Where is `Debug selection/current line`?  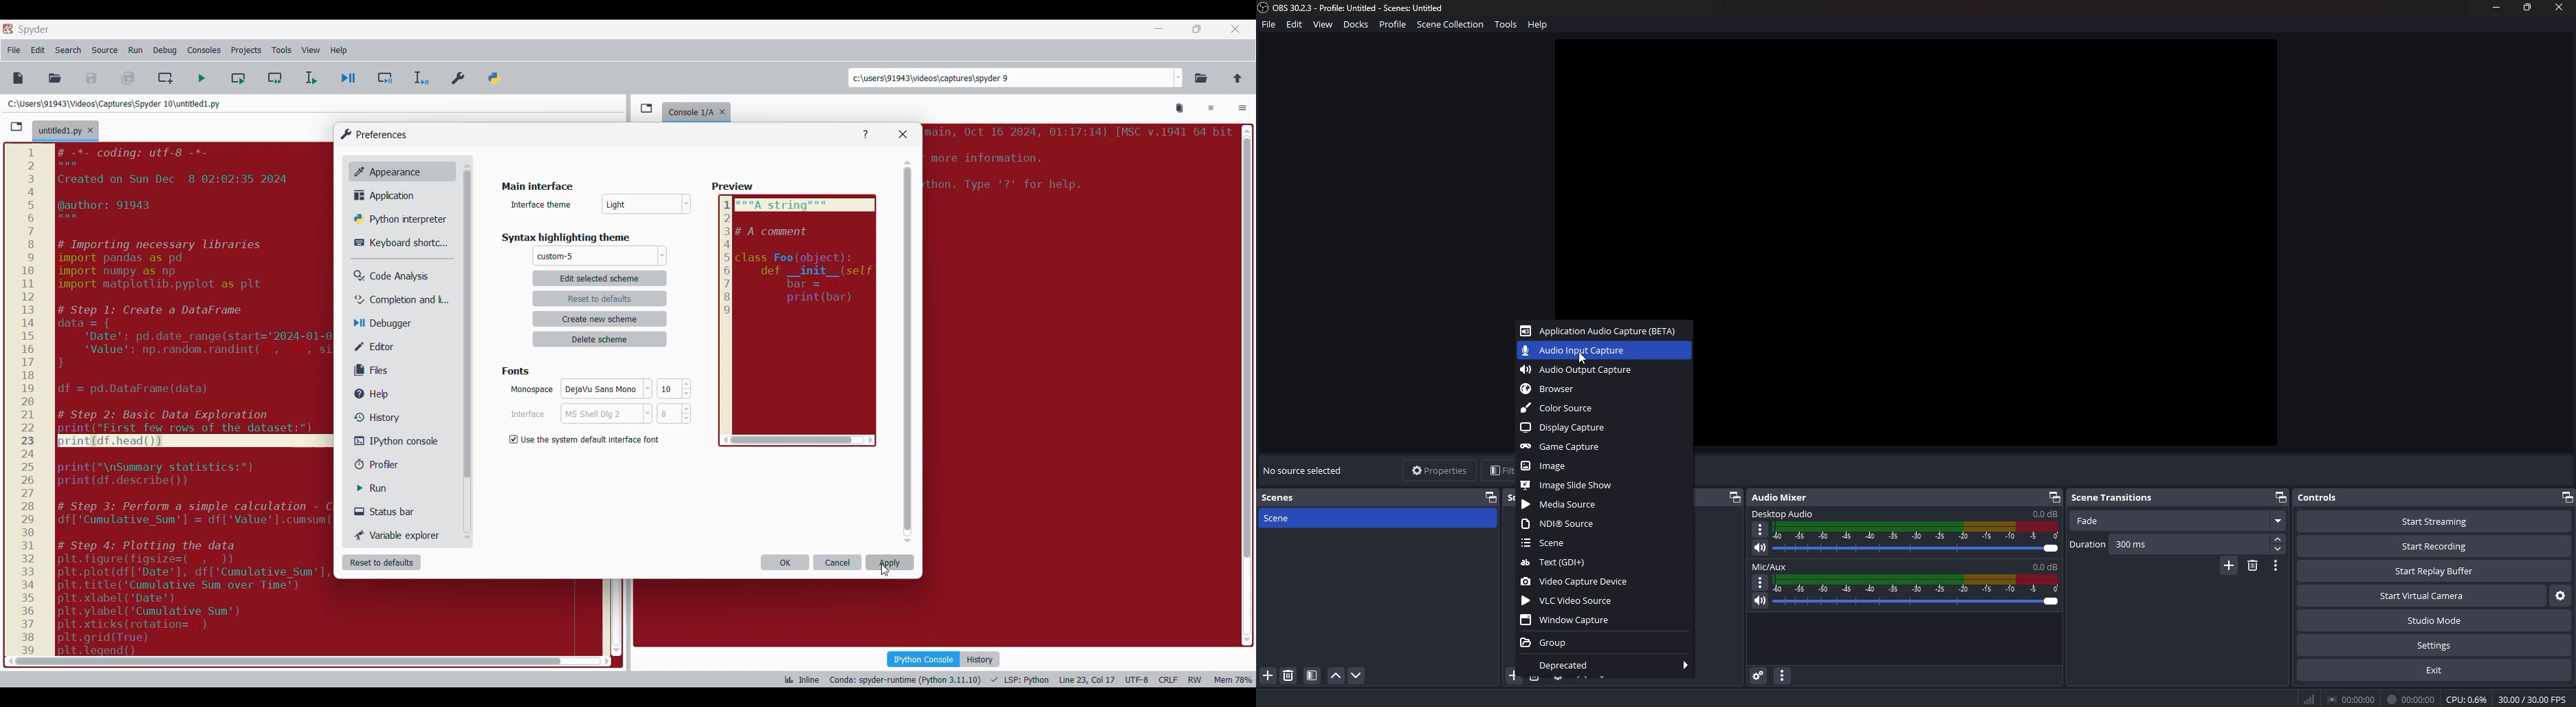
Debug selection/current line is located at coordinates (420, 78).